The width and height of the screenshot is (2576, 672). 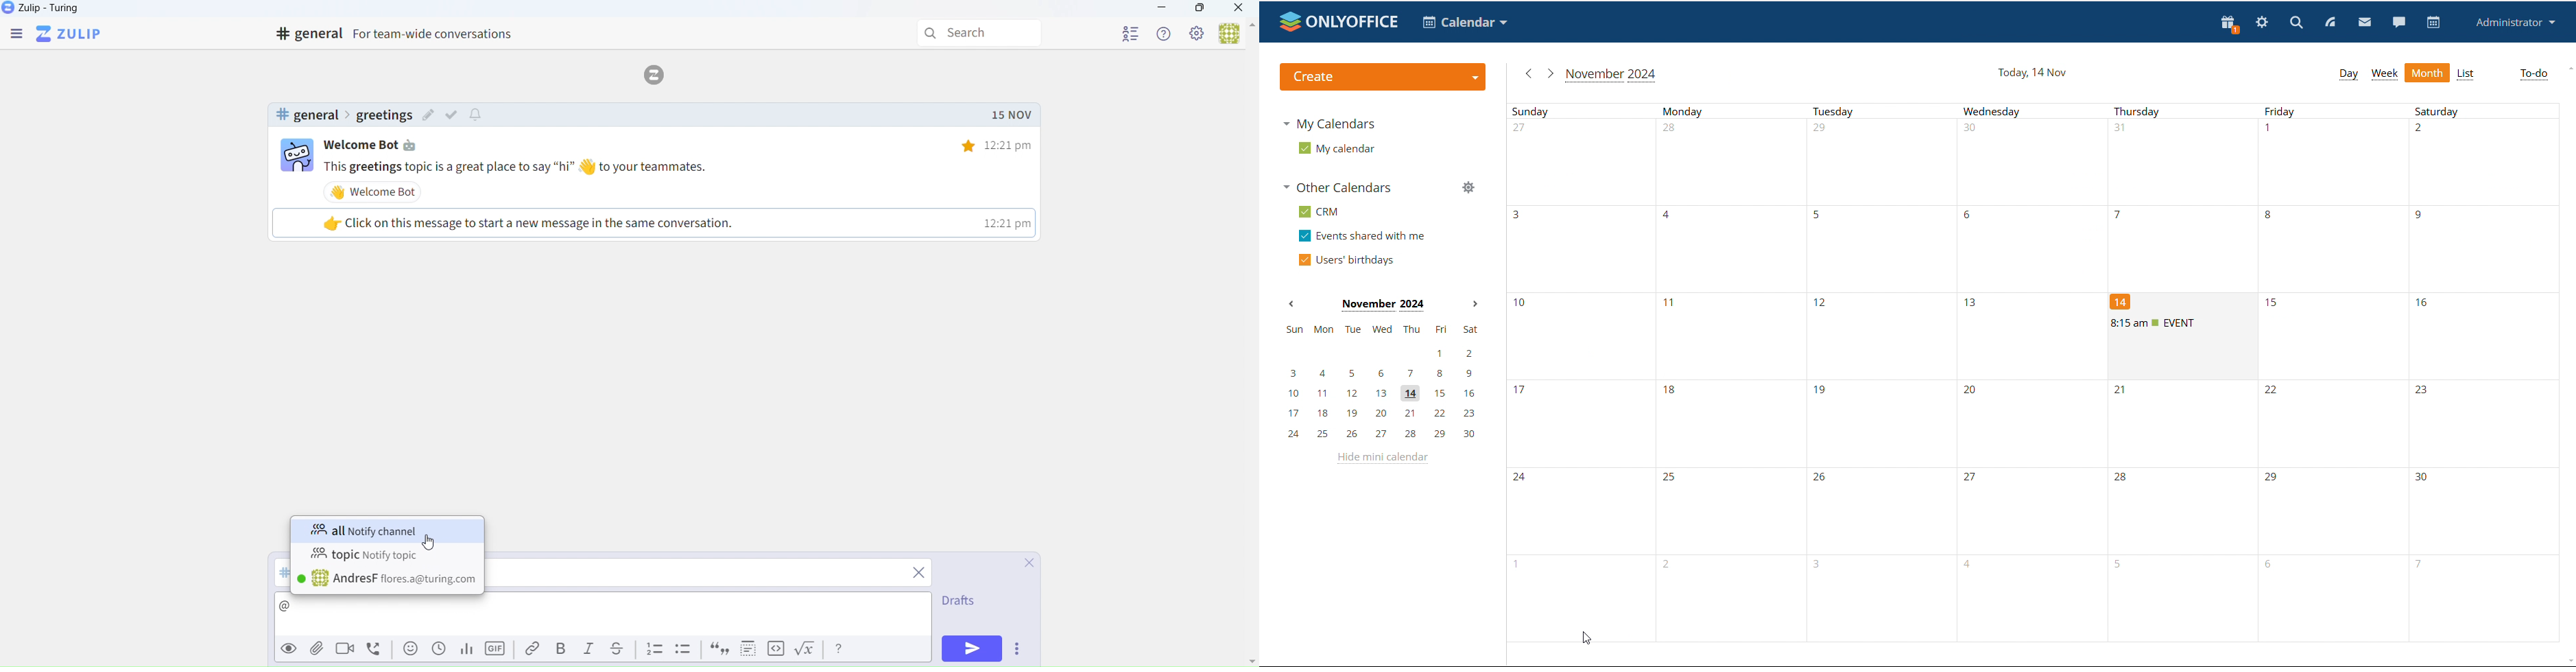 I want to click on Send, so click(x=974, y=649).